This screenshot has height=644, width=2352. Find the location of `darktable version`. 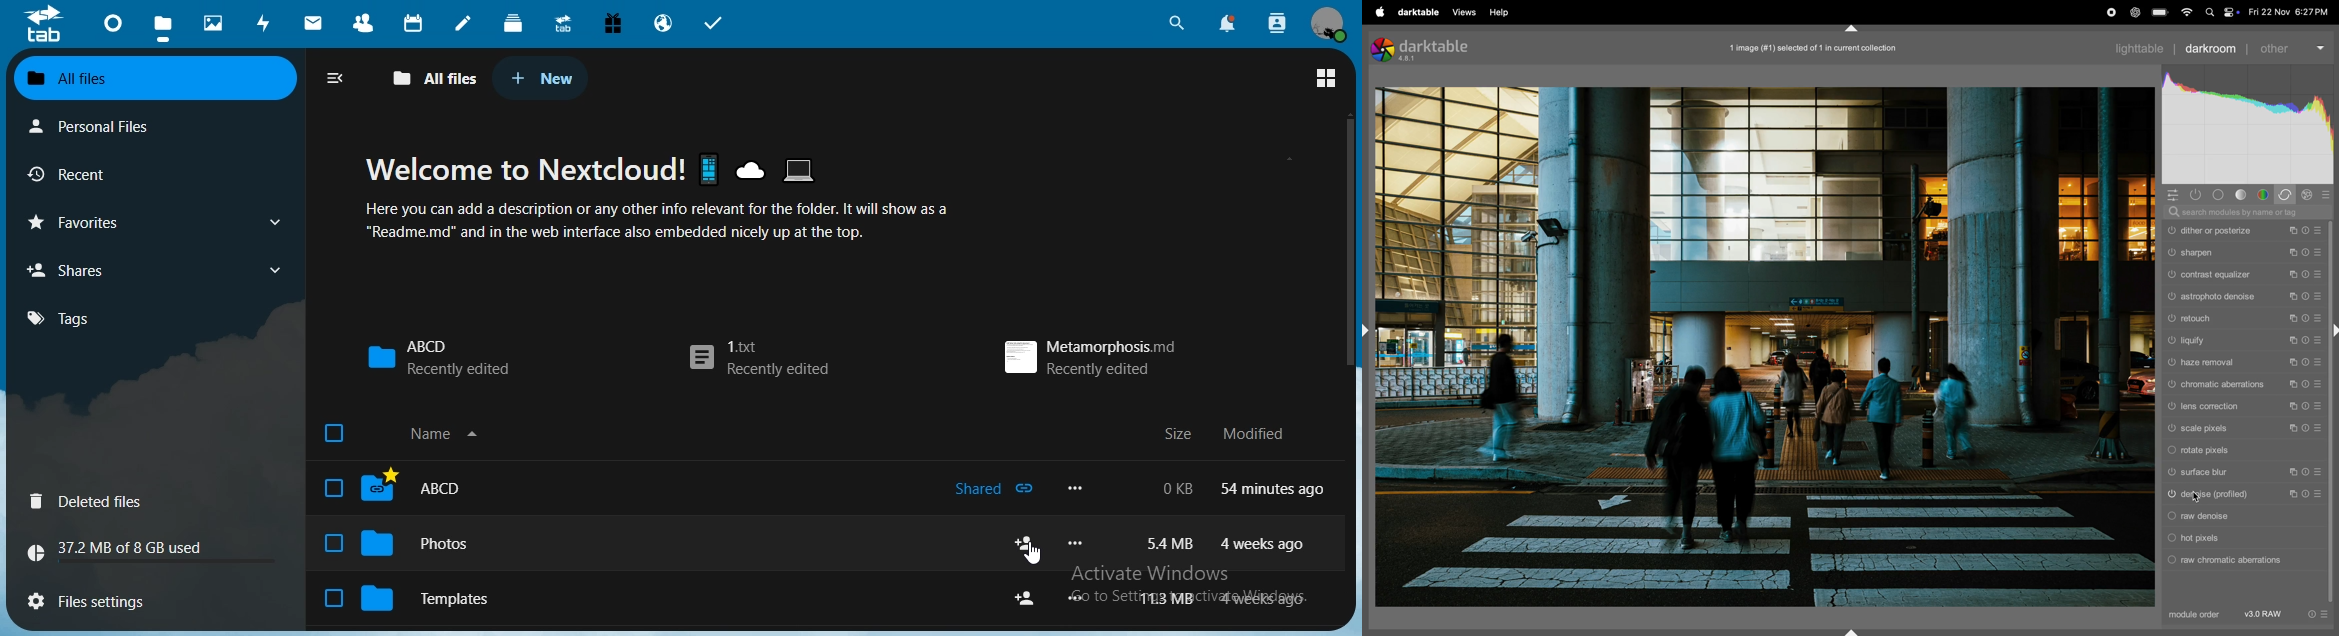

darktable version is located at coordinates (1430, 47).